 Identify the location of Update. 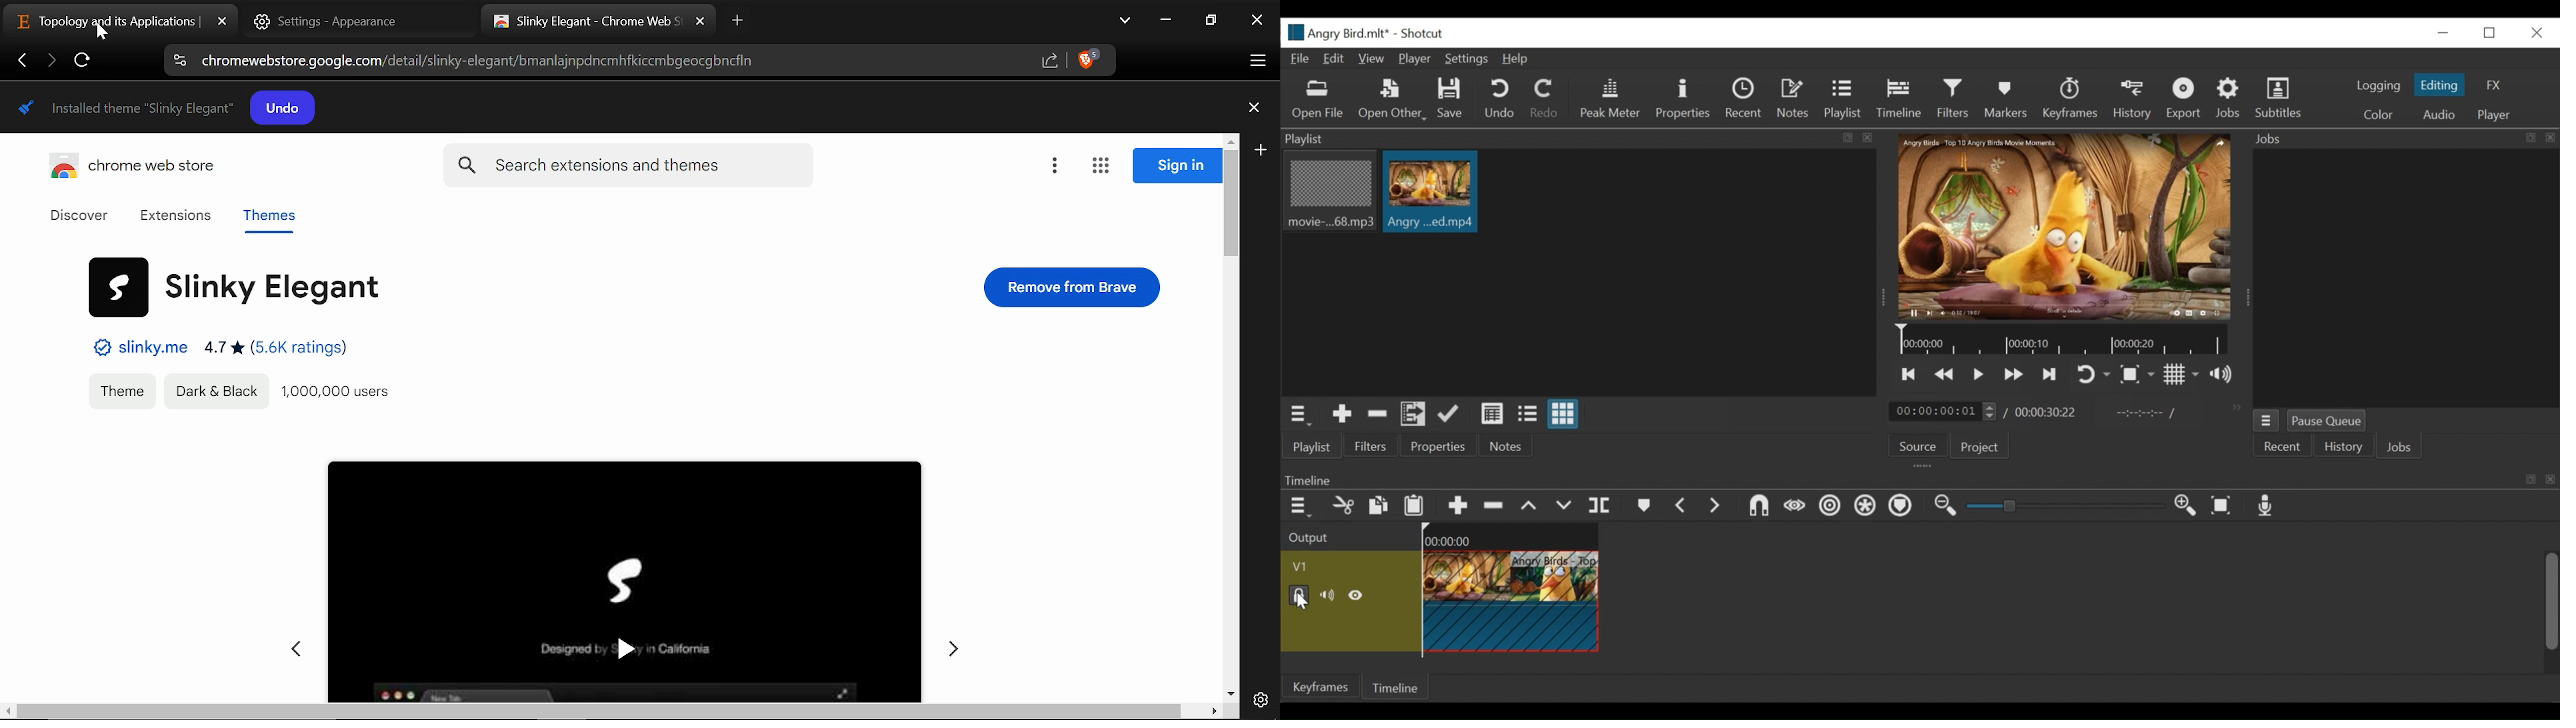
(1451, 415).